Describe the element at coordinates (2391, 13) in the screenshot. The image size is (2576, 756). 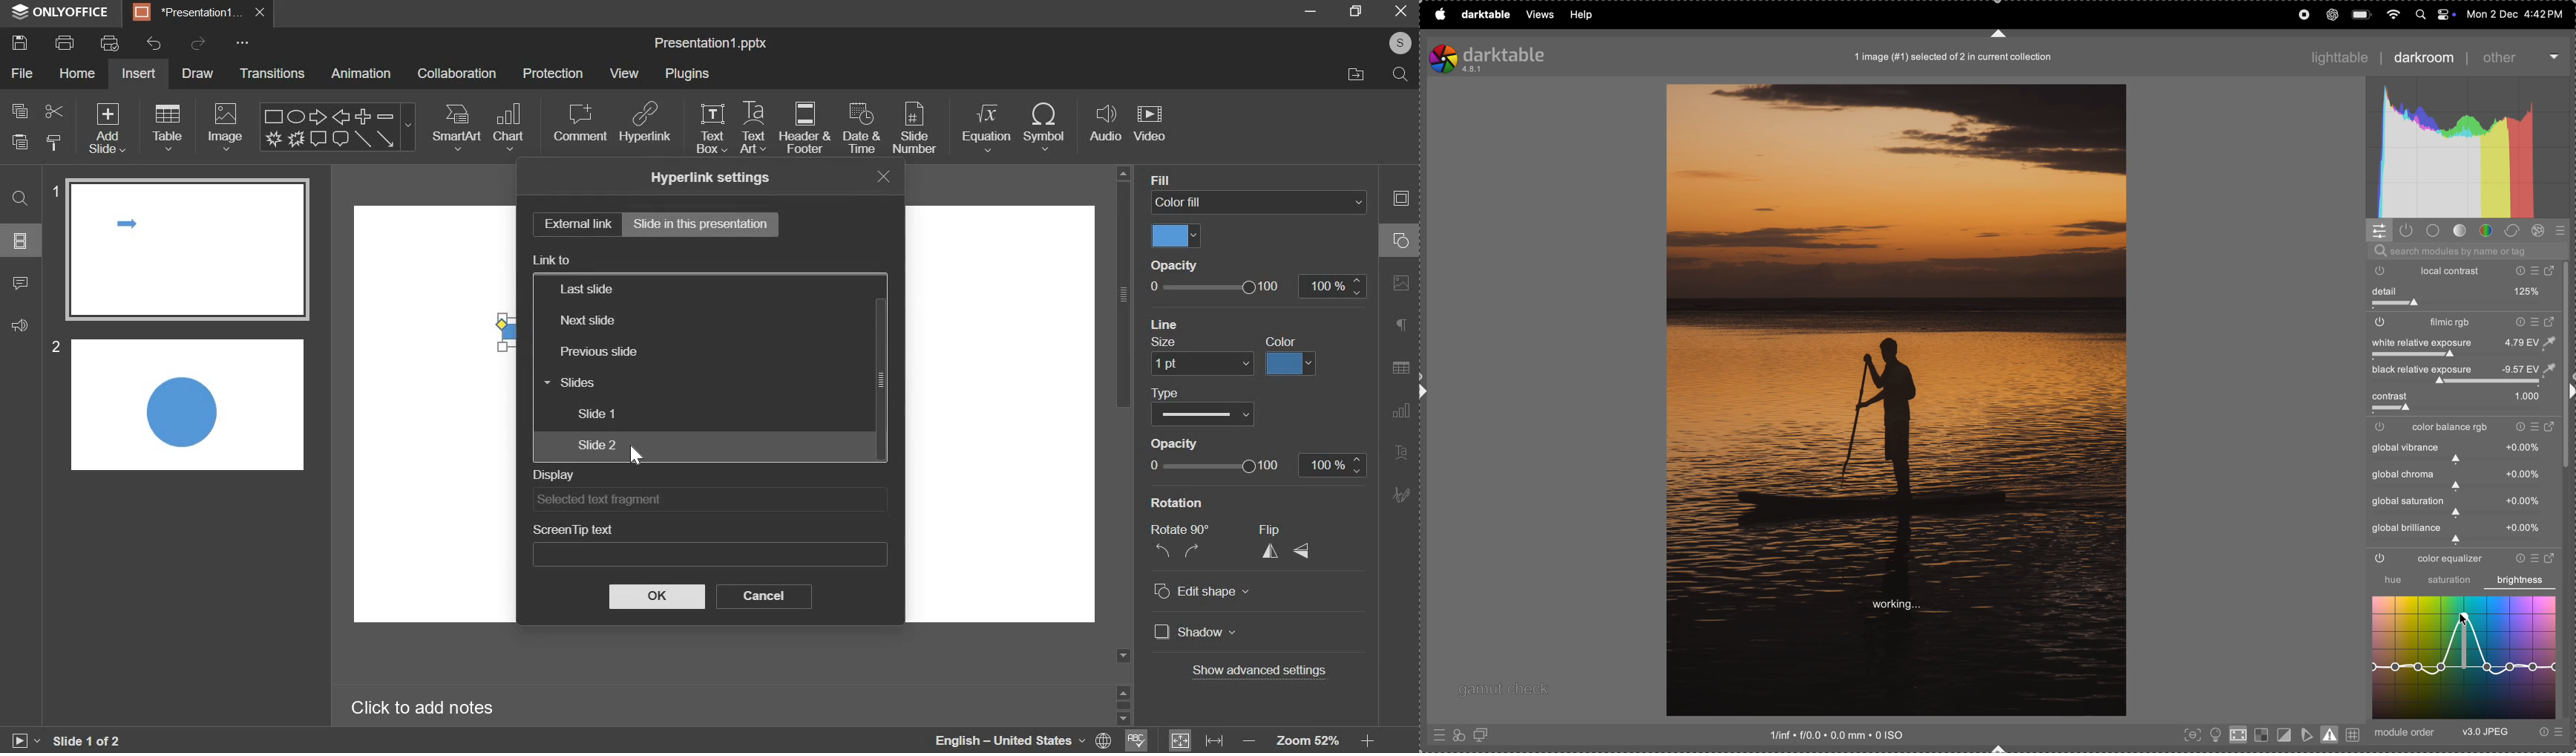
I see `wifi` at that location.